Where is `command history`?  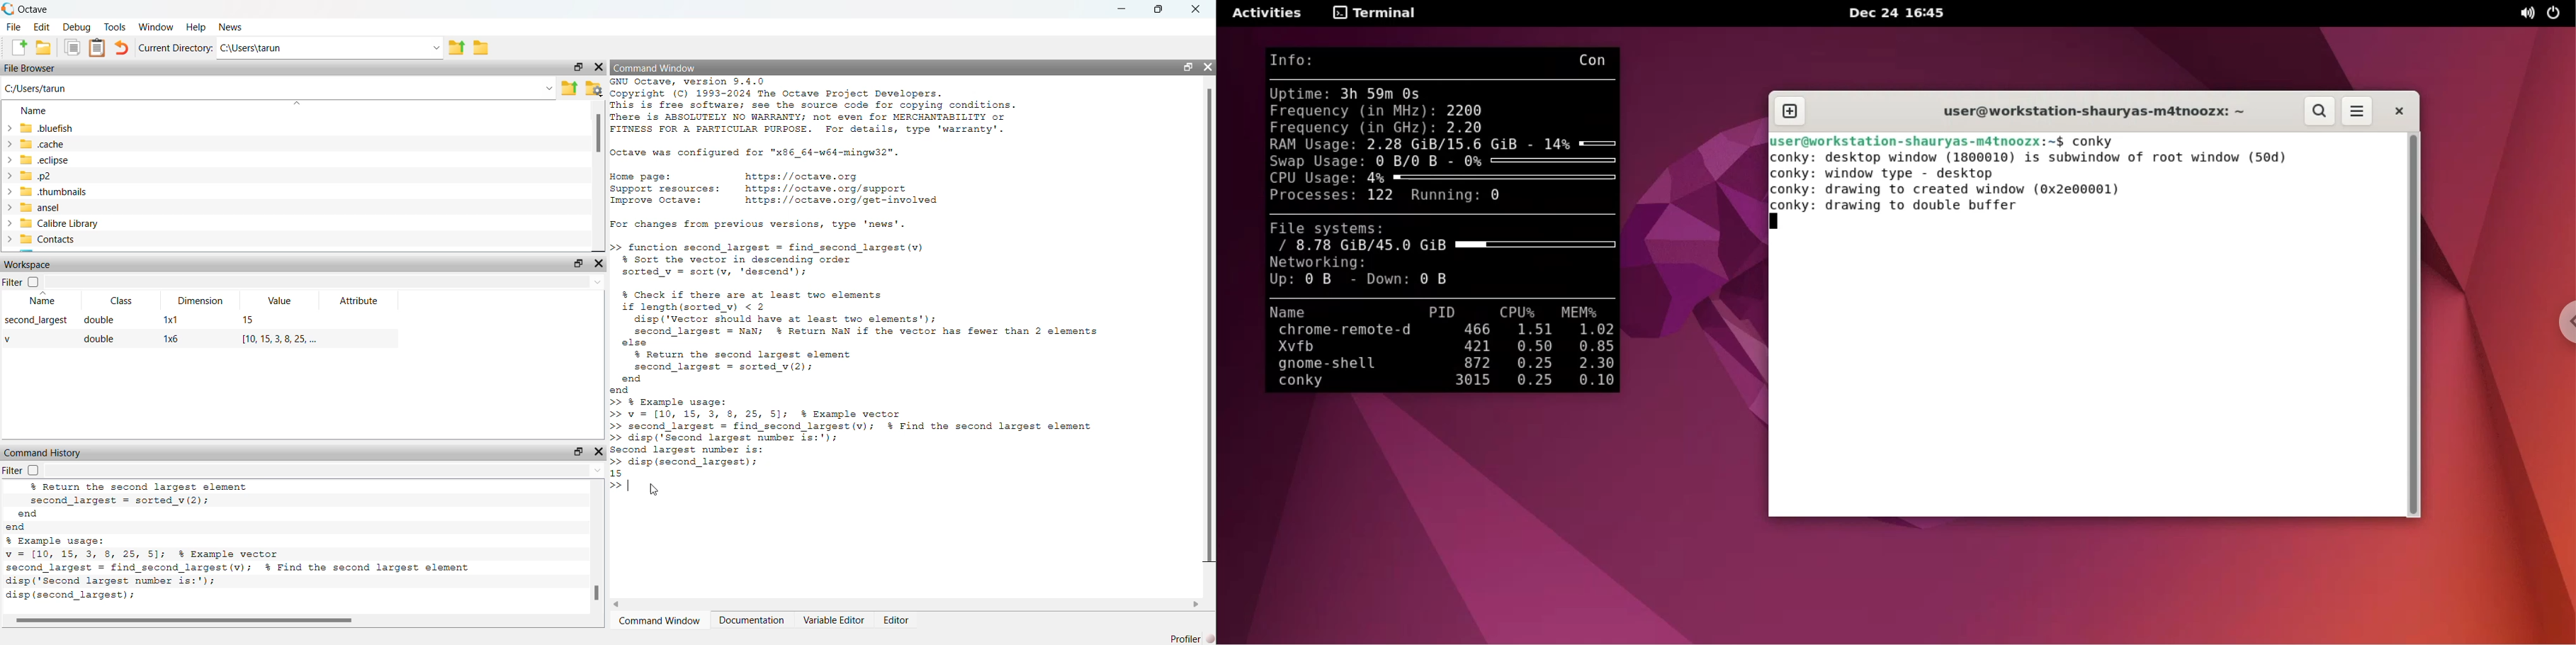
command history is located at coordinates (43, 452).